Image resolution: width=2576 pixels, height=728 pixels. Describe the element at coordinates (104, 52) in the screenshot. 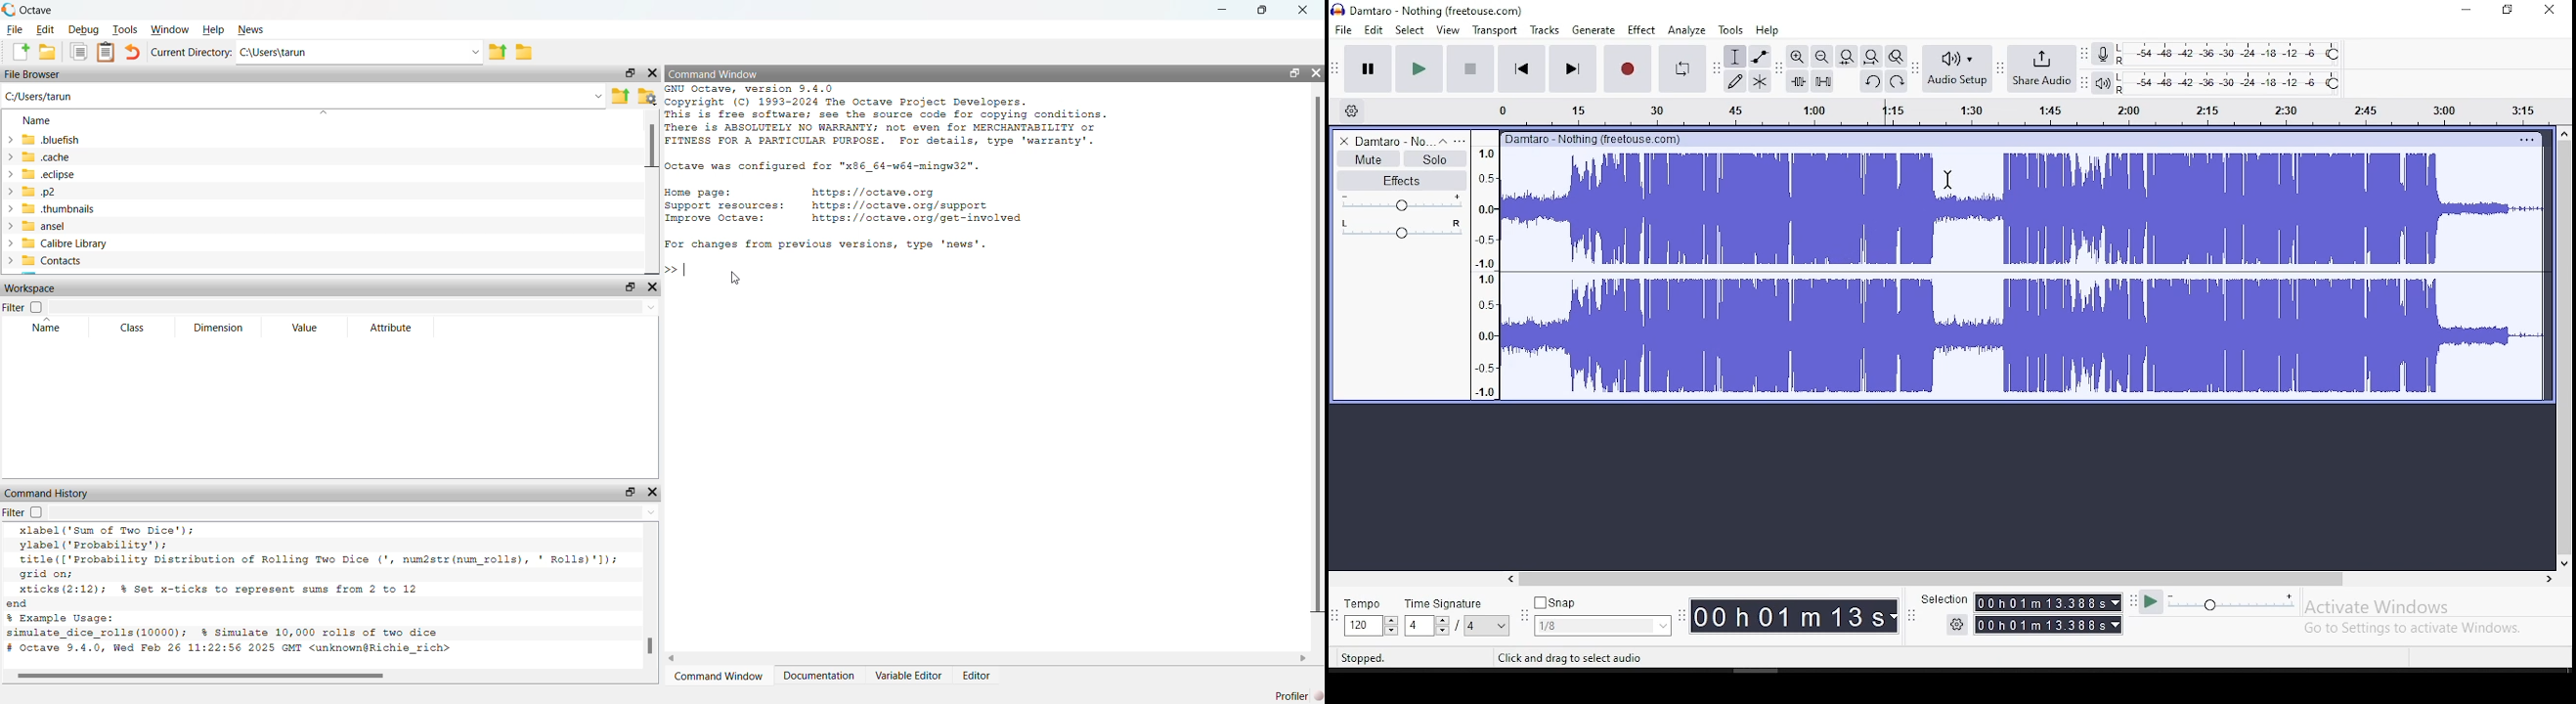

I see `Clipboard` at that location.